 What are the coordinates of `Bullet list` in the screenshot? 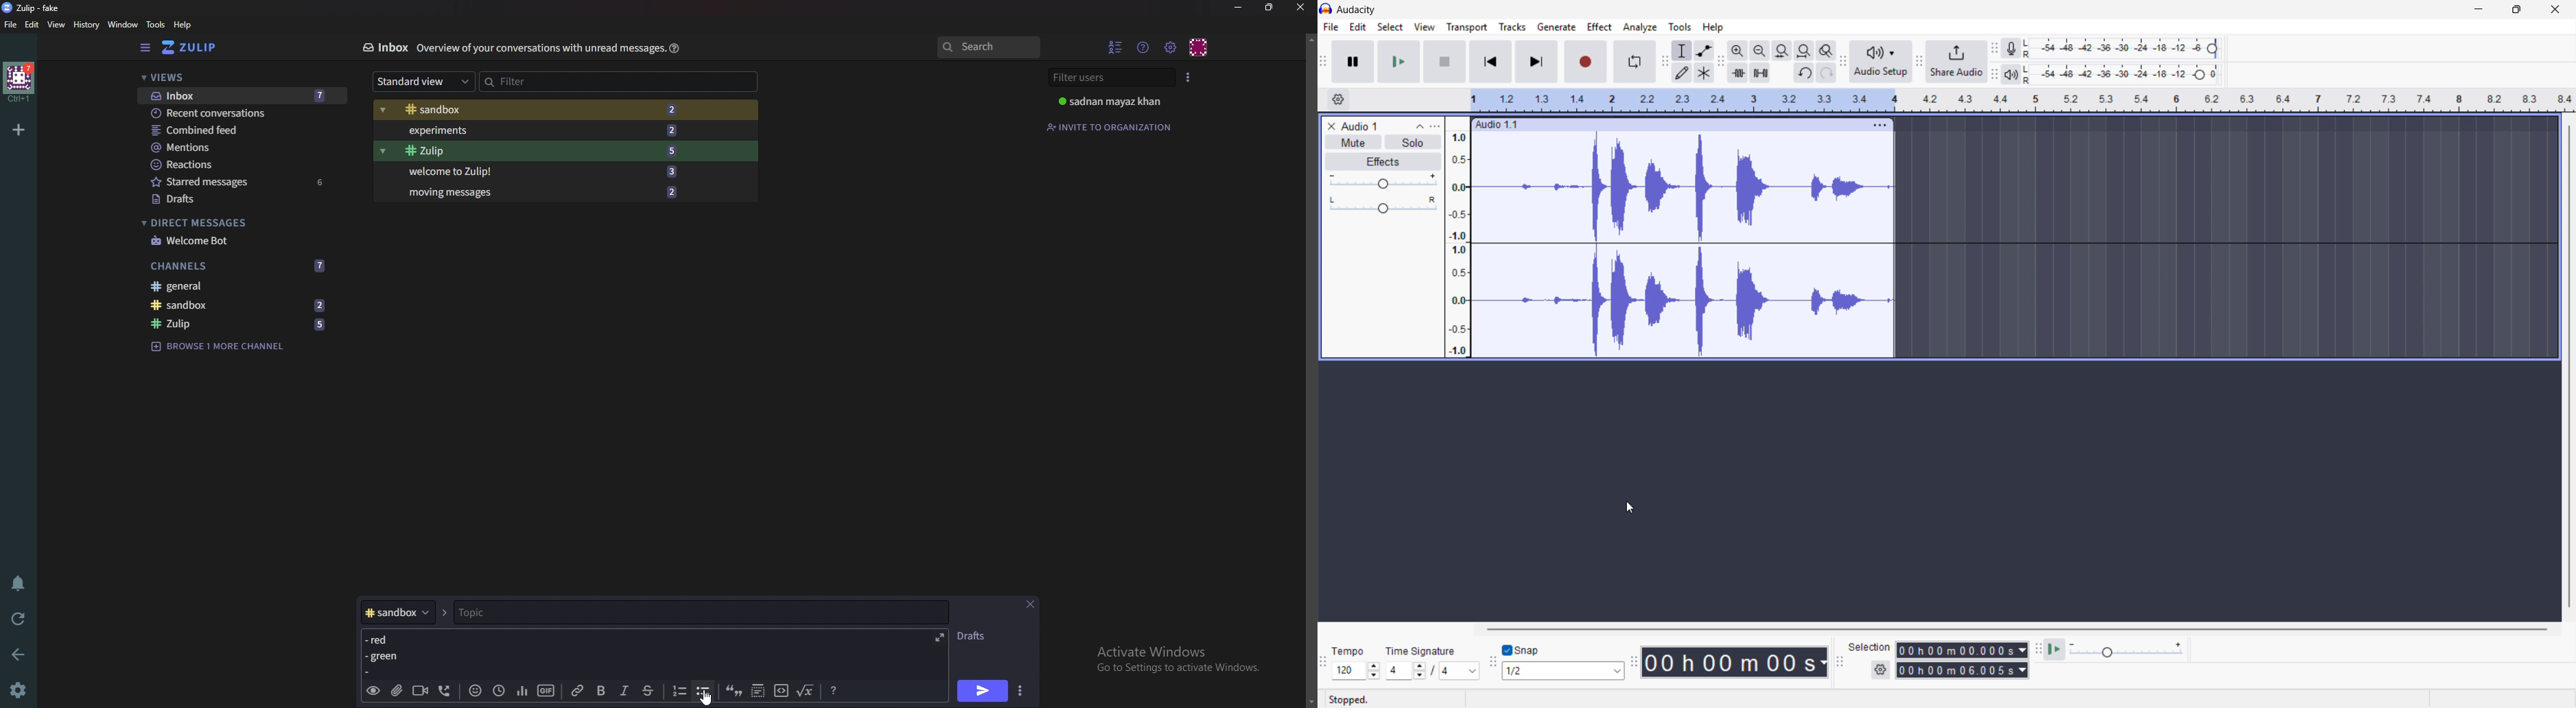 It's located at (703, 691).